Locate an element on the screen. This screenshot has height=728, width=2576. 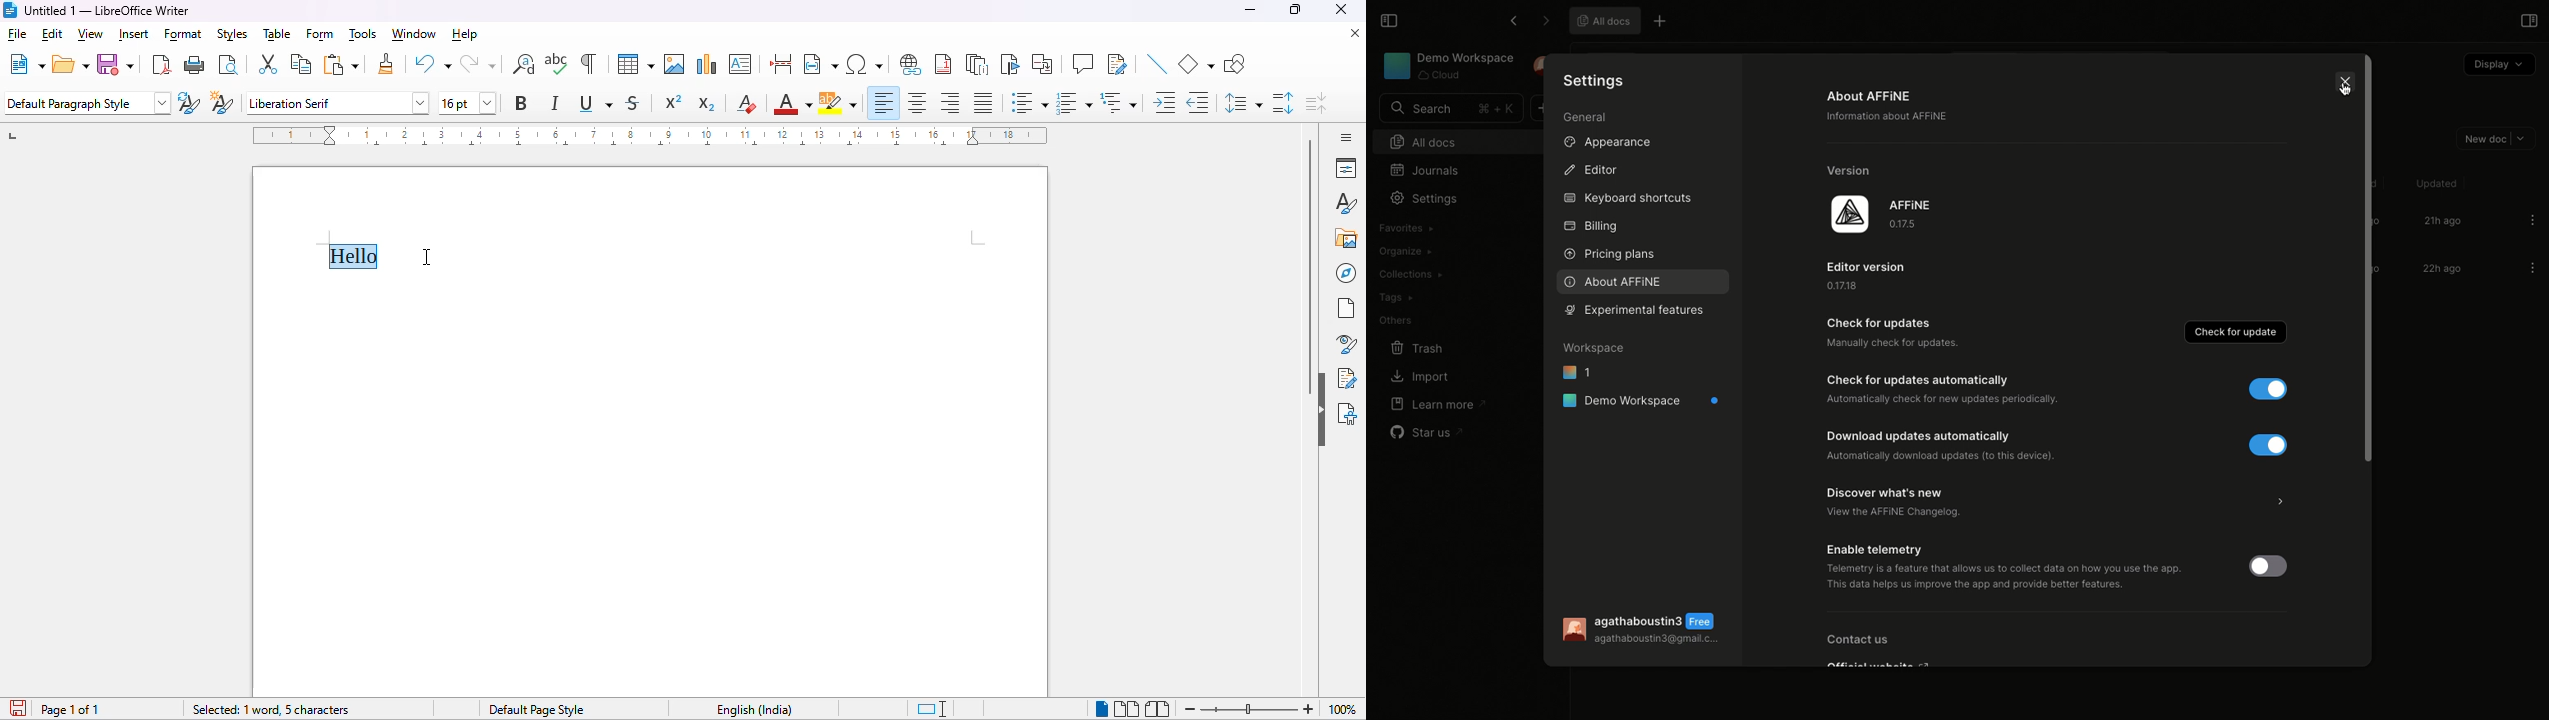
insert page break is located at coordinates (782, 64).